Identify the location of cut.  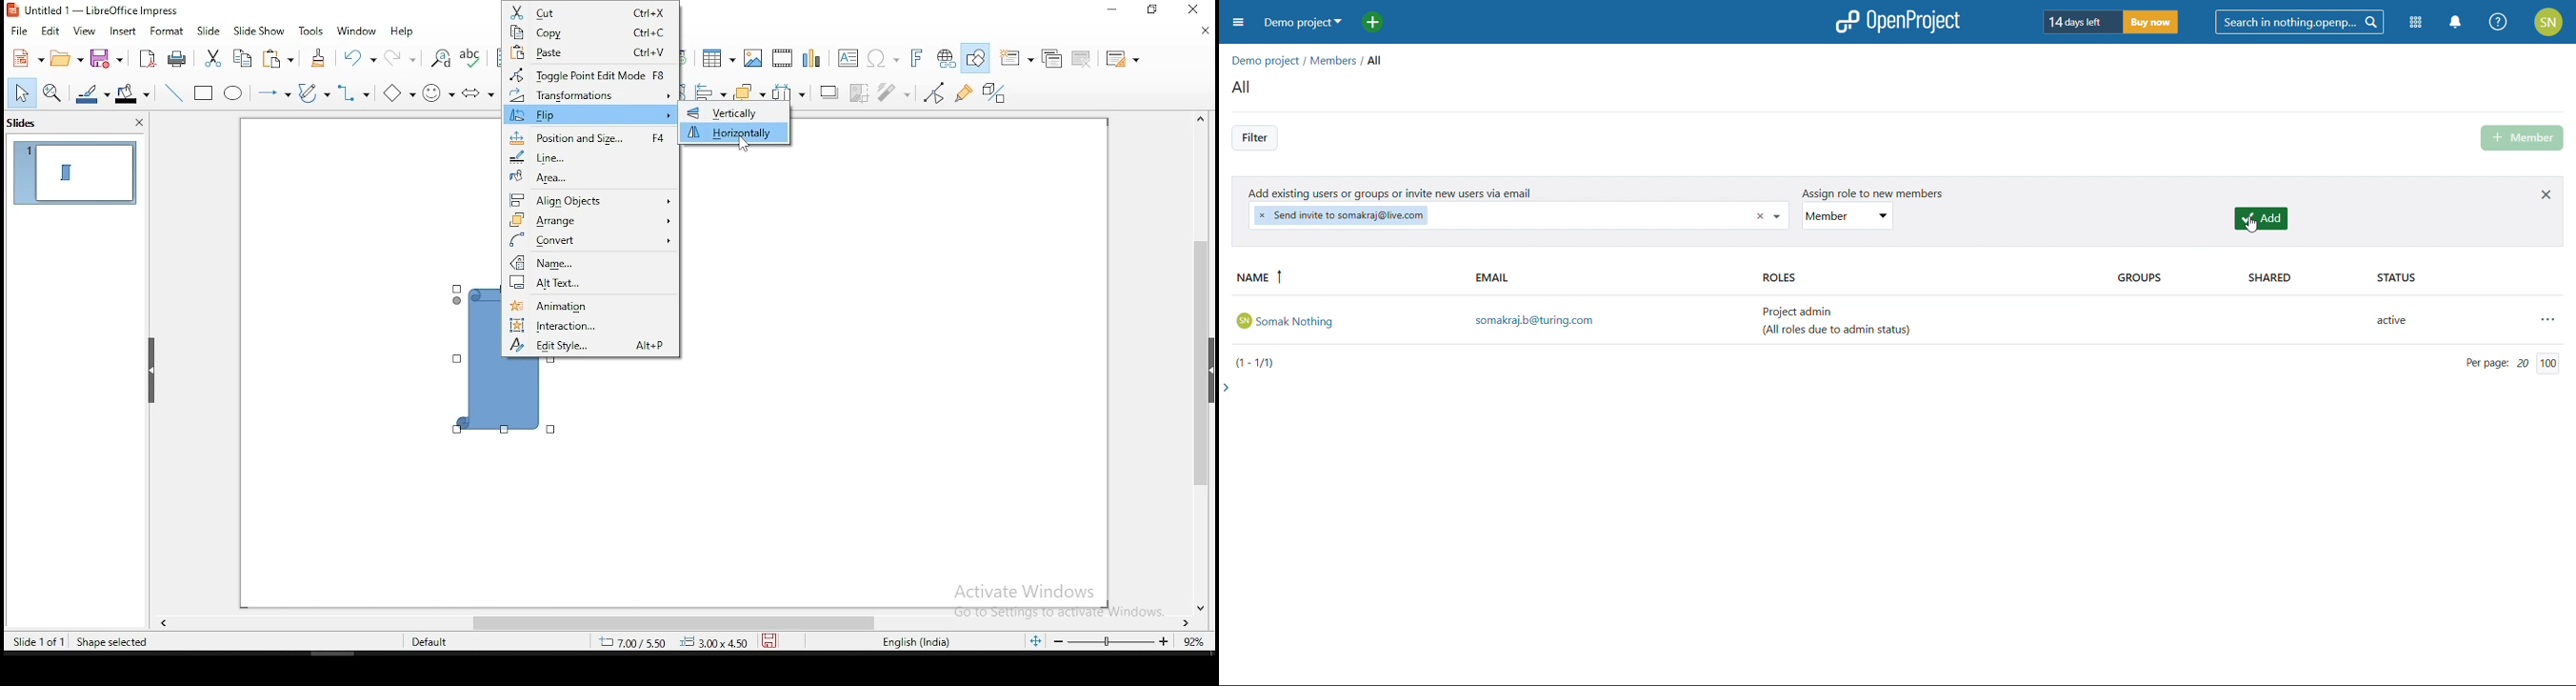
(213, 57).